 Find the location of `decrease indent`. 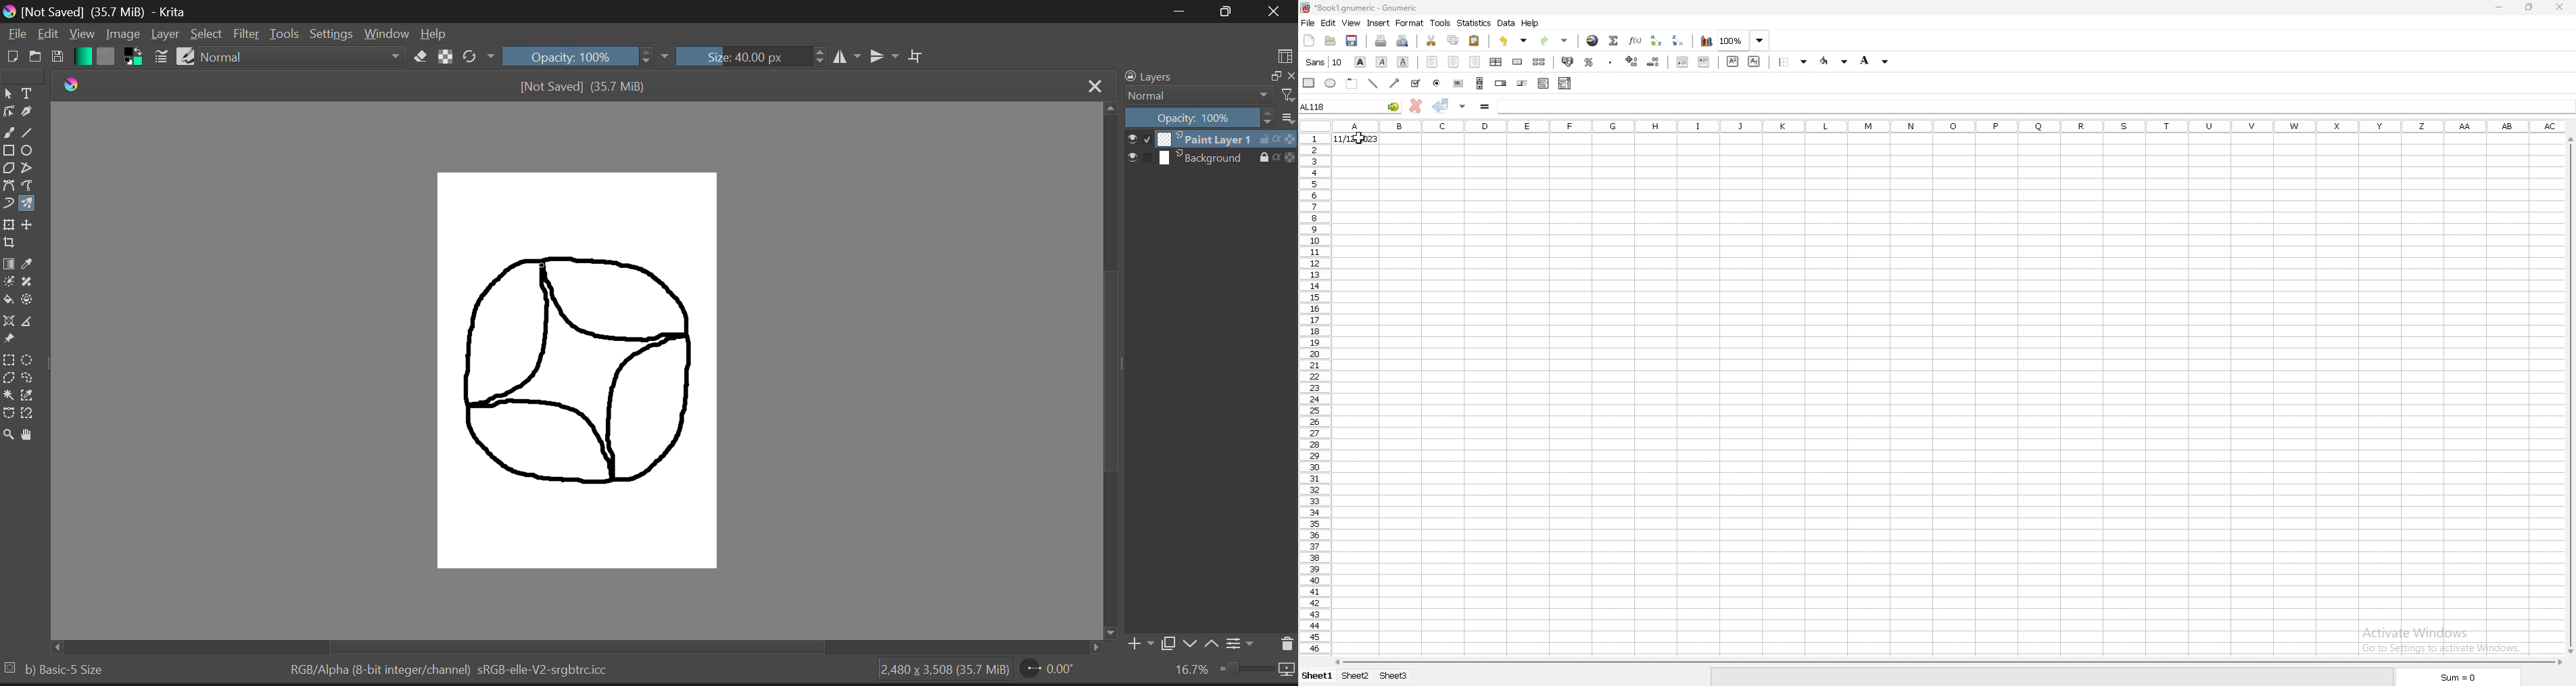

decrease indent is located at coordinates (1683, 61).